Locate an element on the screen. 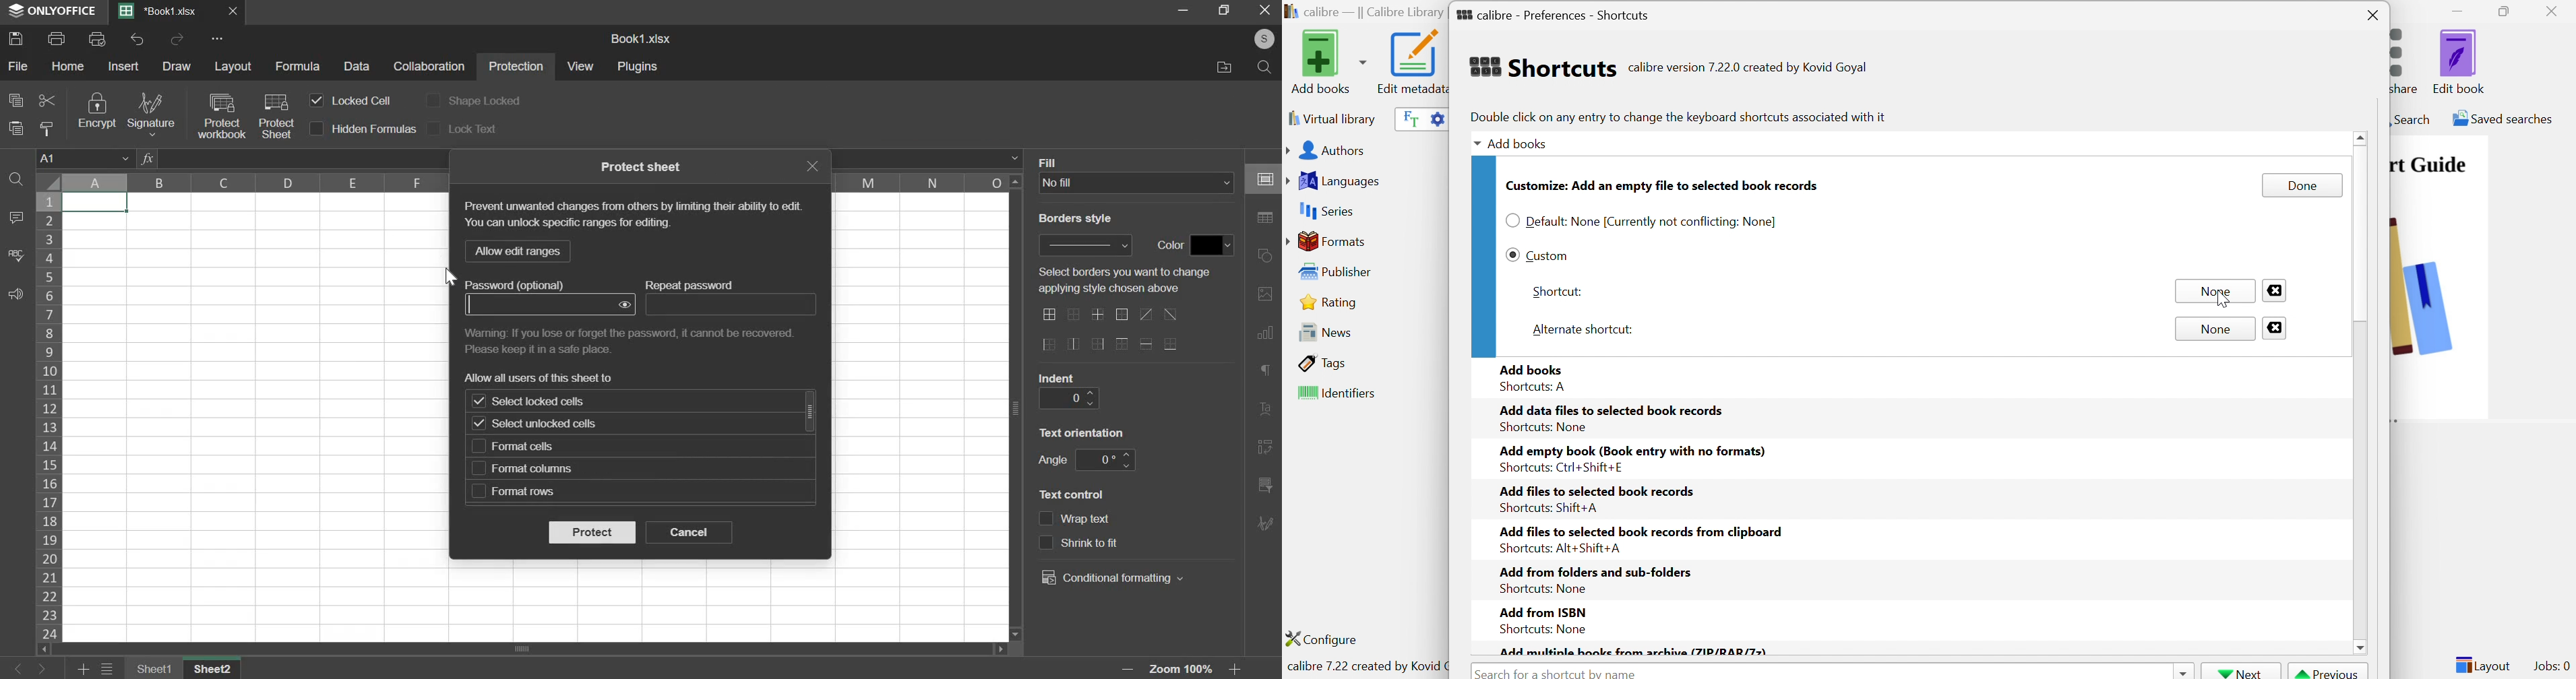  border options is located at coordinates (1049, 345).